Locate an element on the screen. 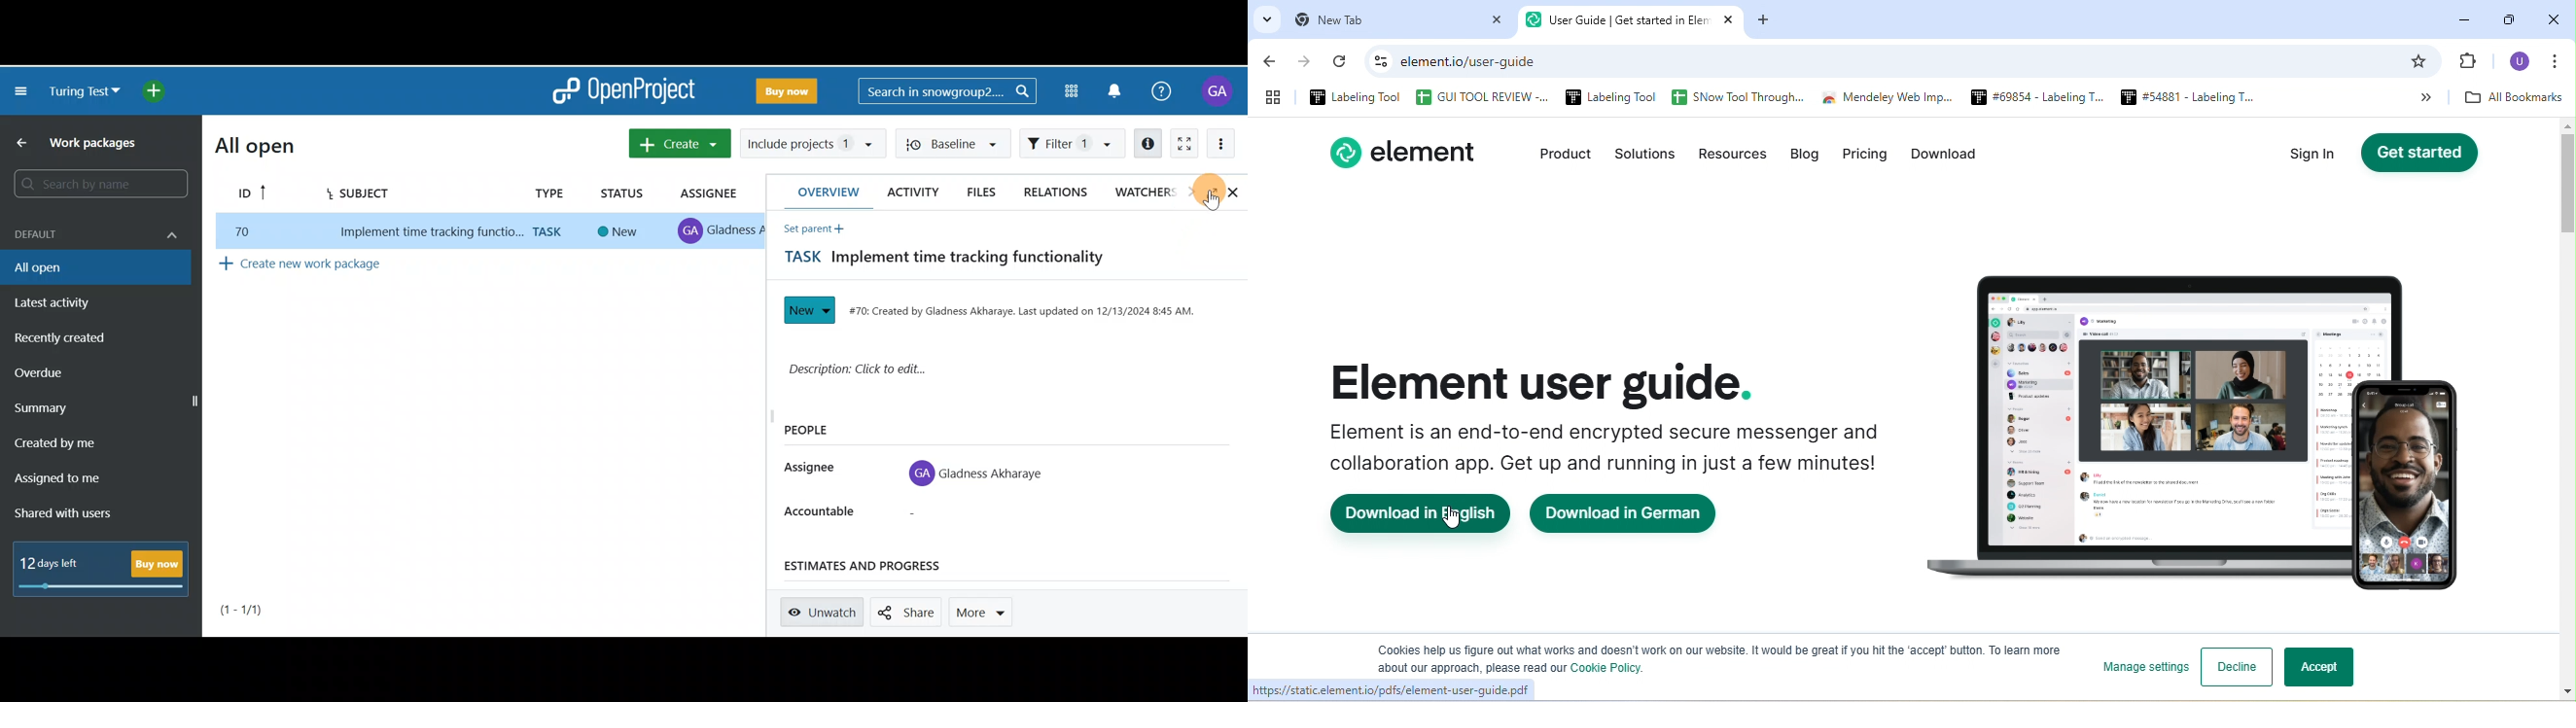 The width and height of the screenshot is (2576, 728). element is located at coordinates (1410, 151).